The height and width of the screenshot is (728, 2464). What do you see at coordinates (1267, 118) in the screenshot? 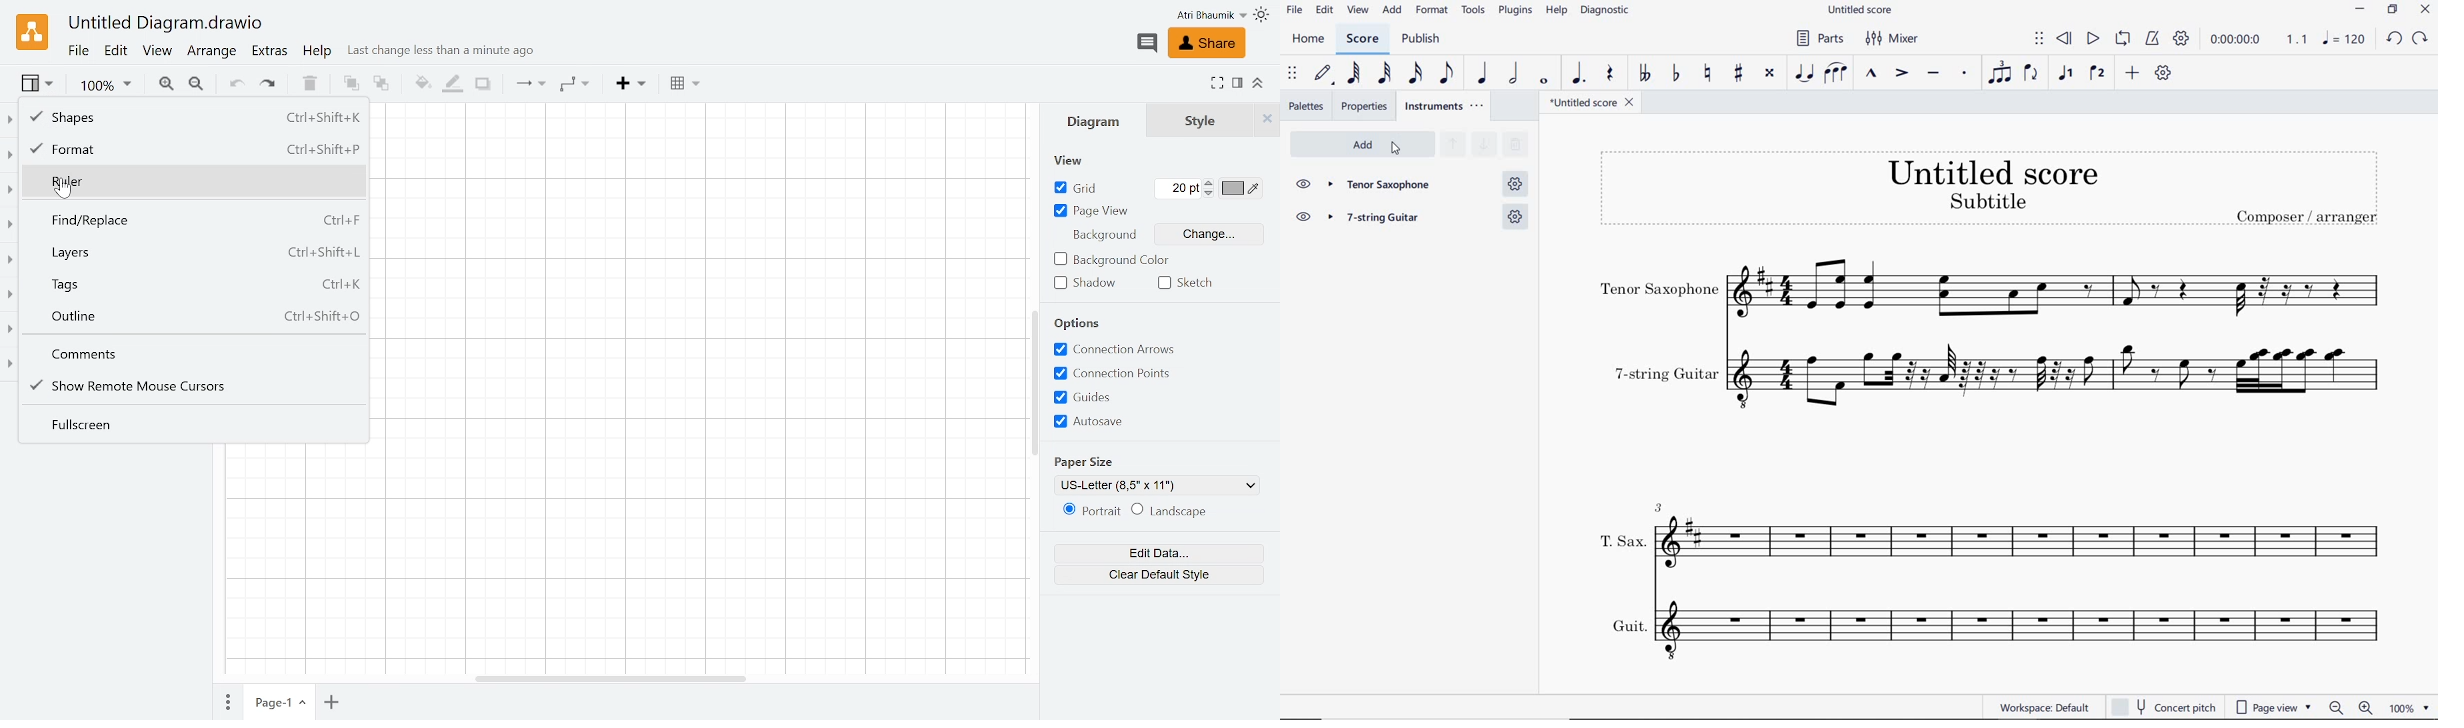
I see `Close` at bounding box center [1267, 118].